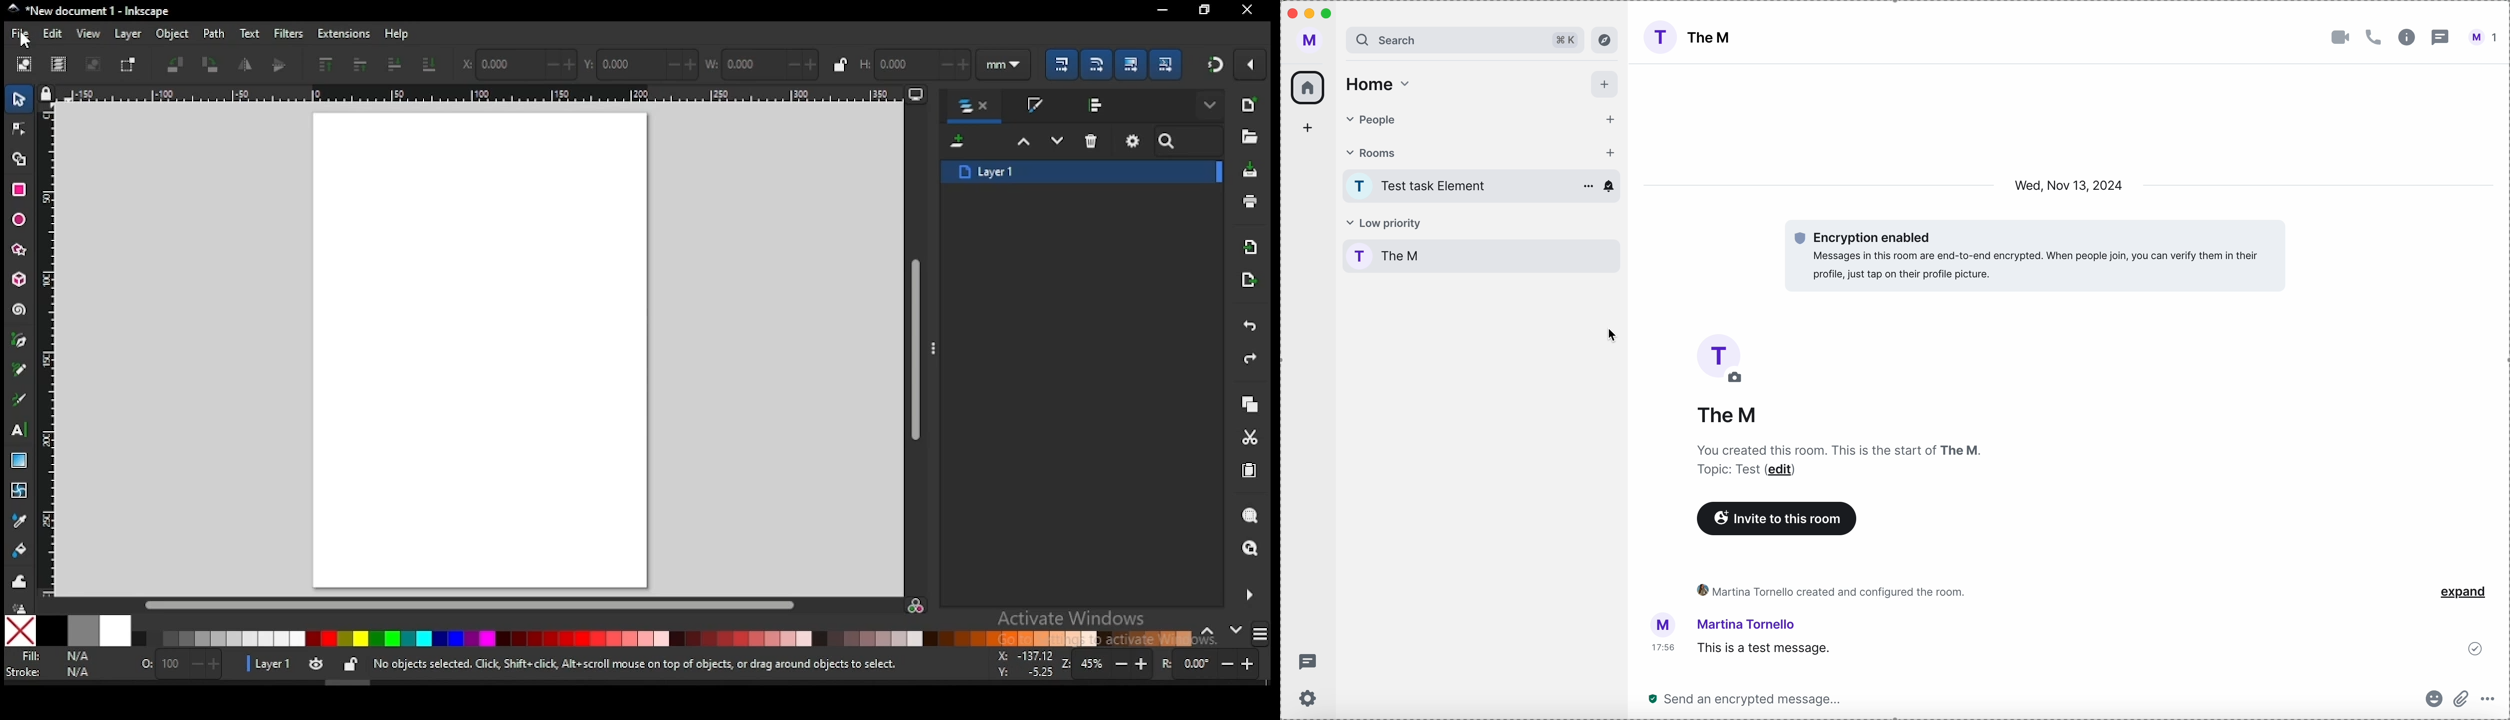  Describe the element at coordinates (518, 63) in the screenshot. I see `horizontal coordinates of selection` at that location.